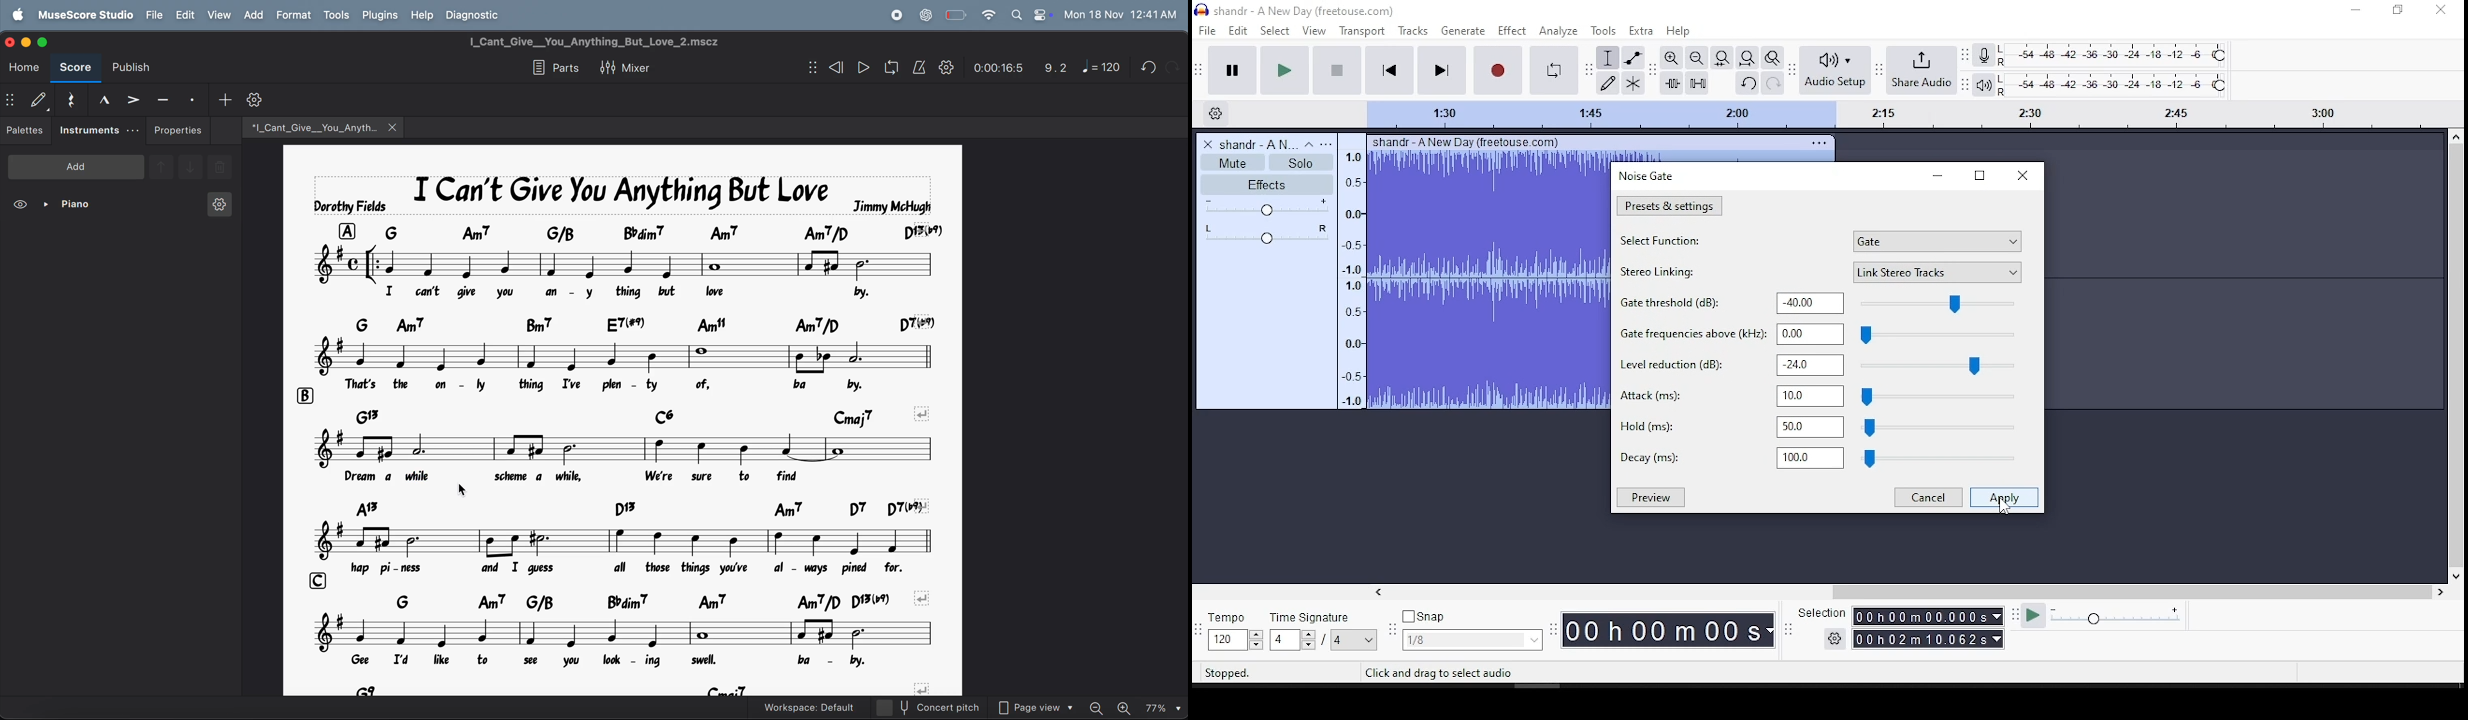  What do you see at coordinates (625, 688) in the screenshot?
I see `chord symbols` at bounding box center [625, 688].